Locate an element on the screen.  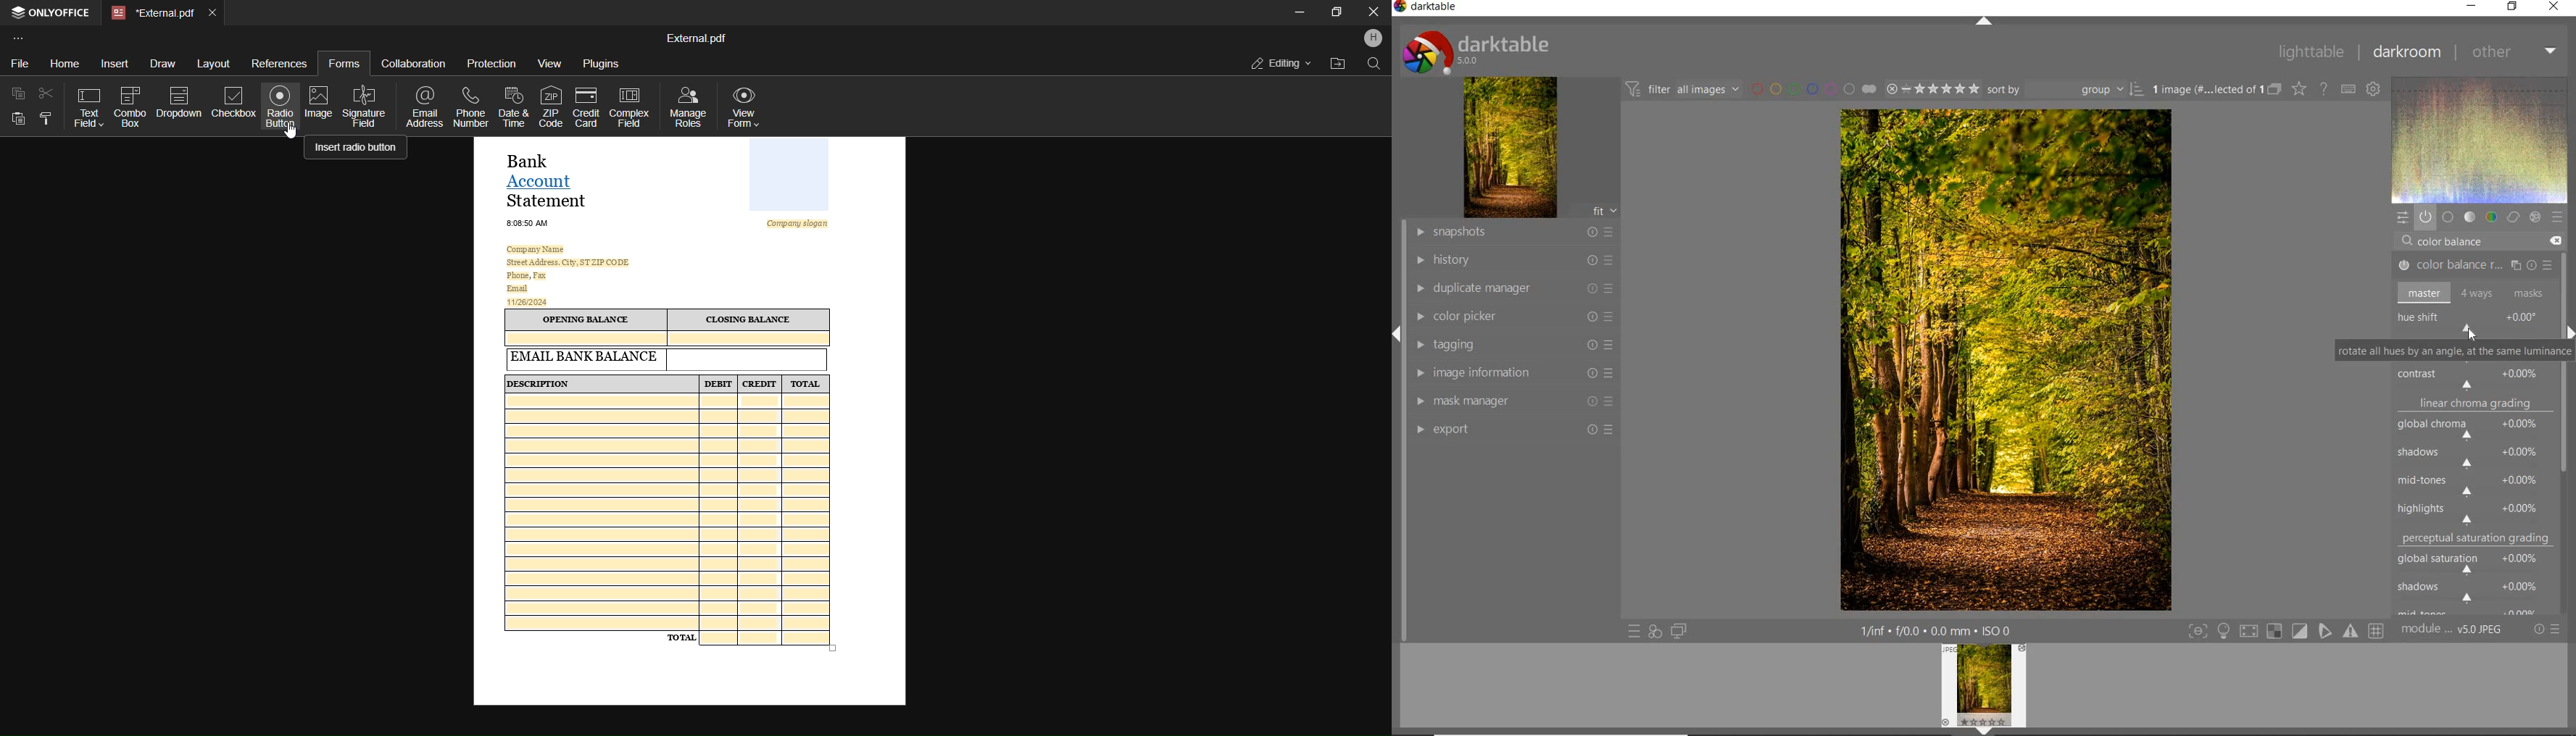
system name is located at coordinates (1426, 7).